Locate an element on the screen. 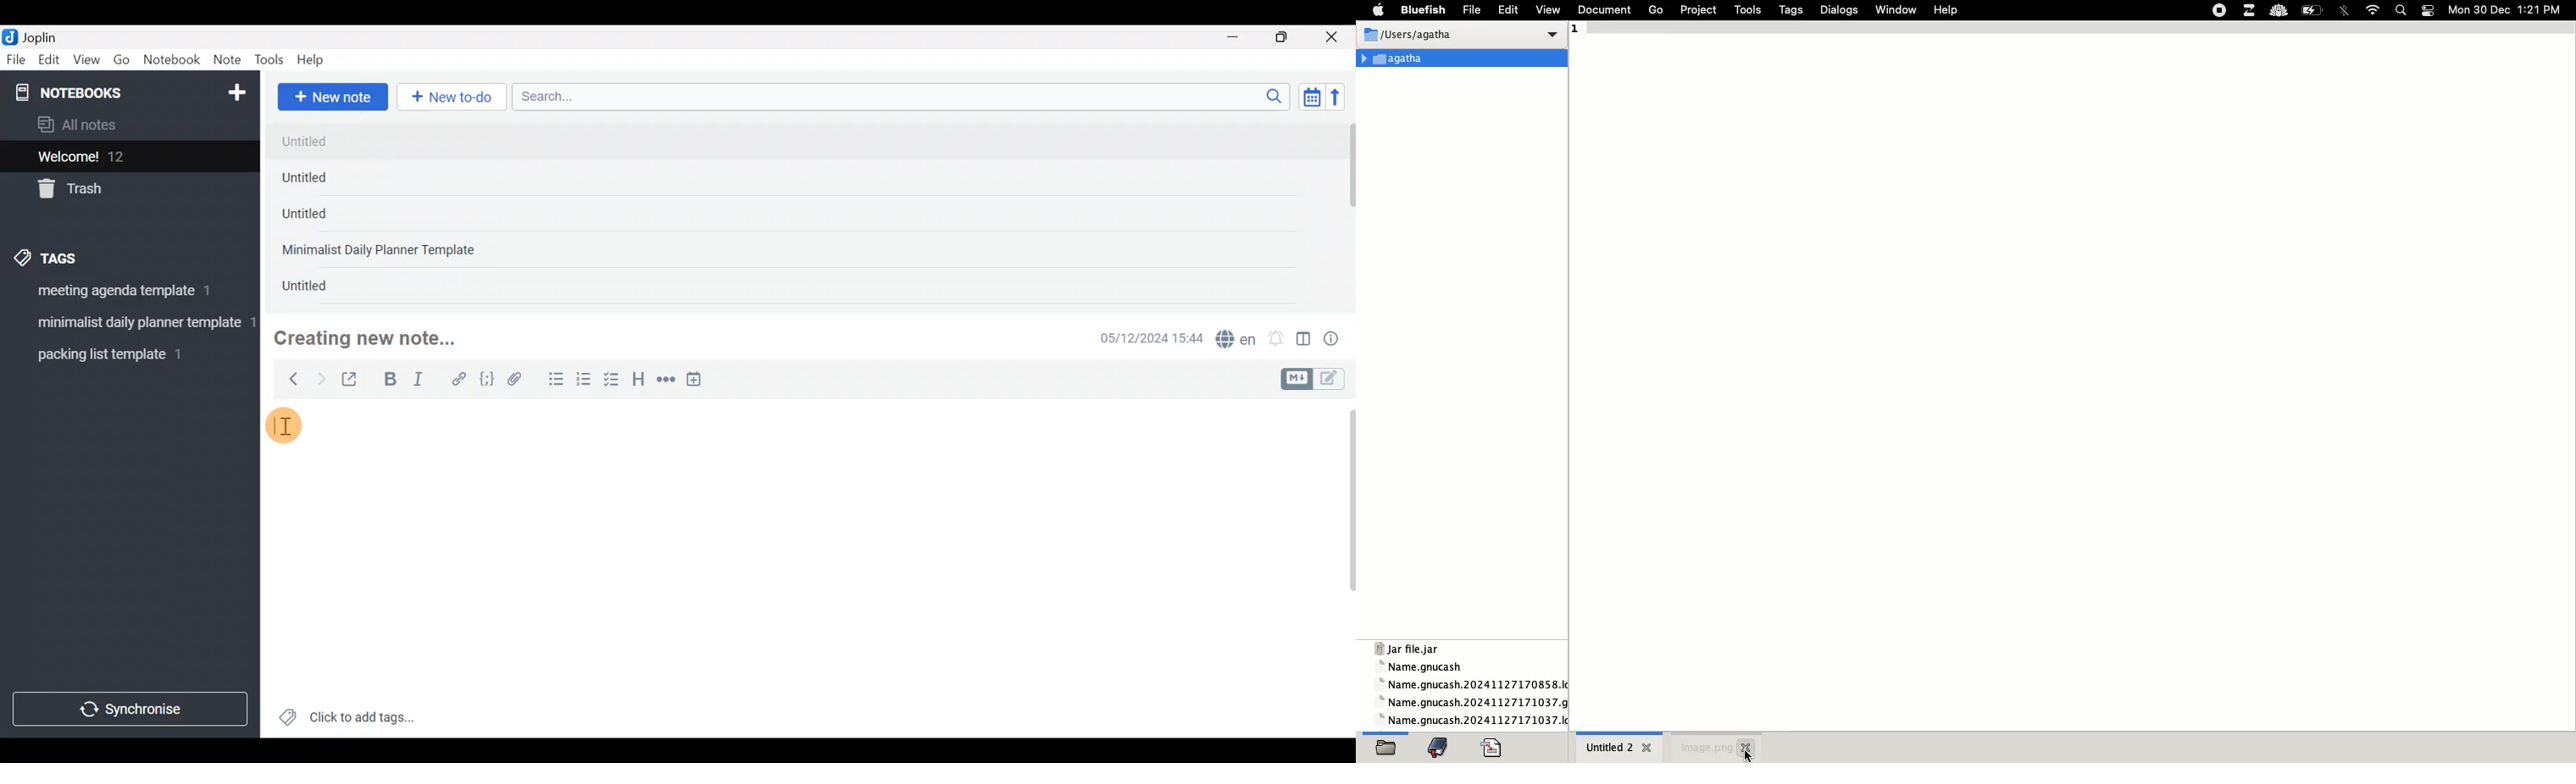 The height and width of the screenshot is (784, 2576). bluetooth is located at coordinates (2346, 10).